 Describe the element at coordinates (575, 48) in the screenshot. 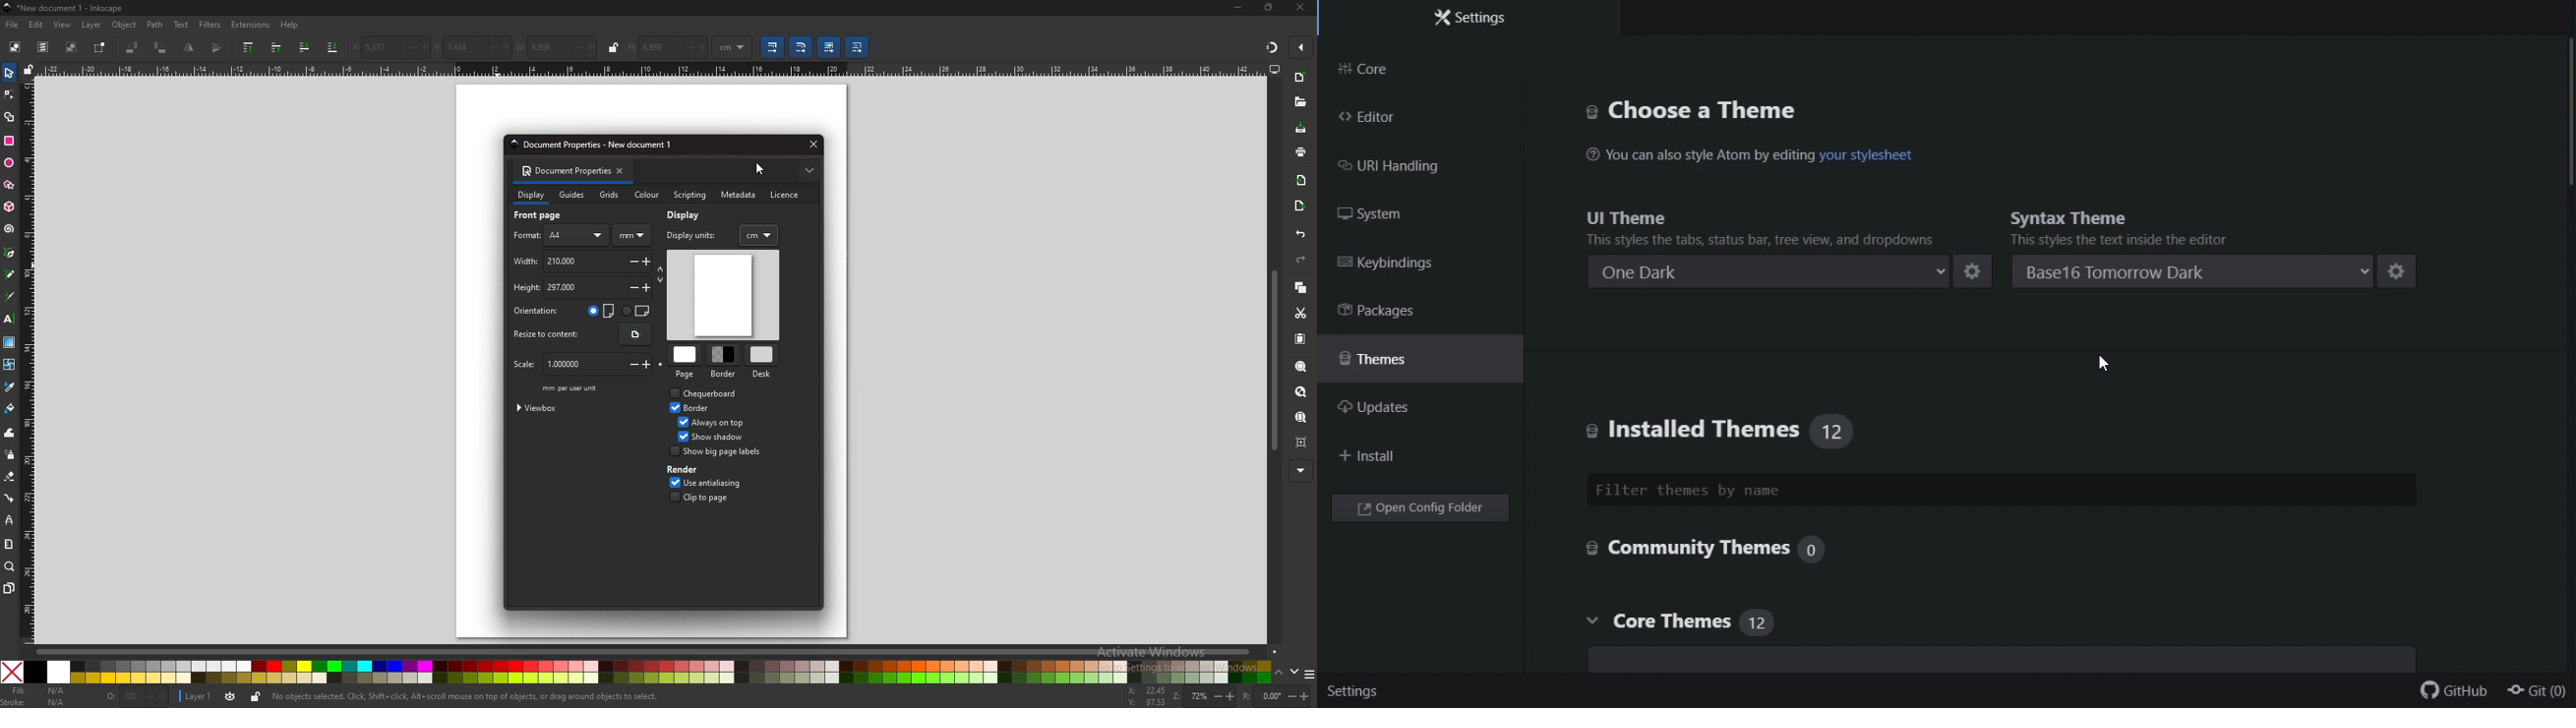

I see `-` at that location.